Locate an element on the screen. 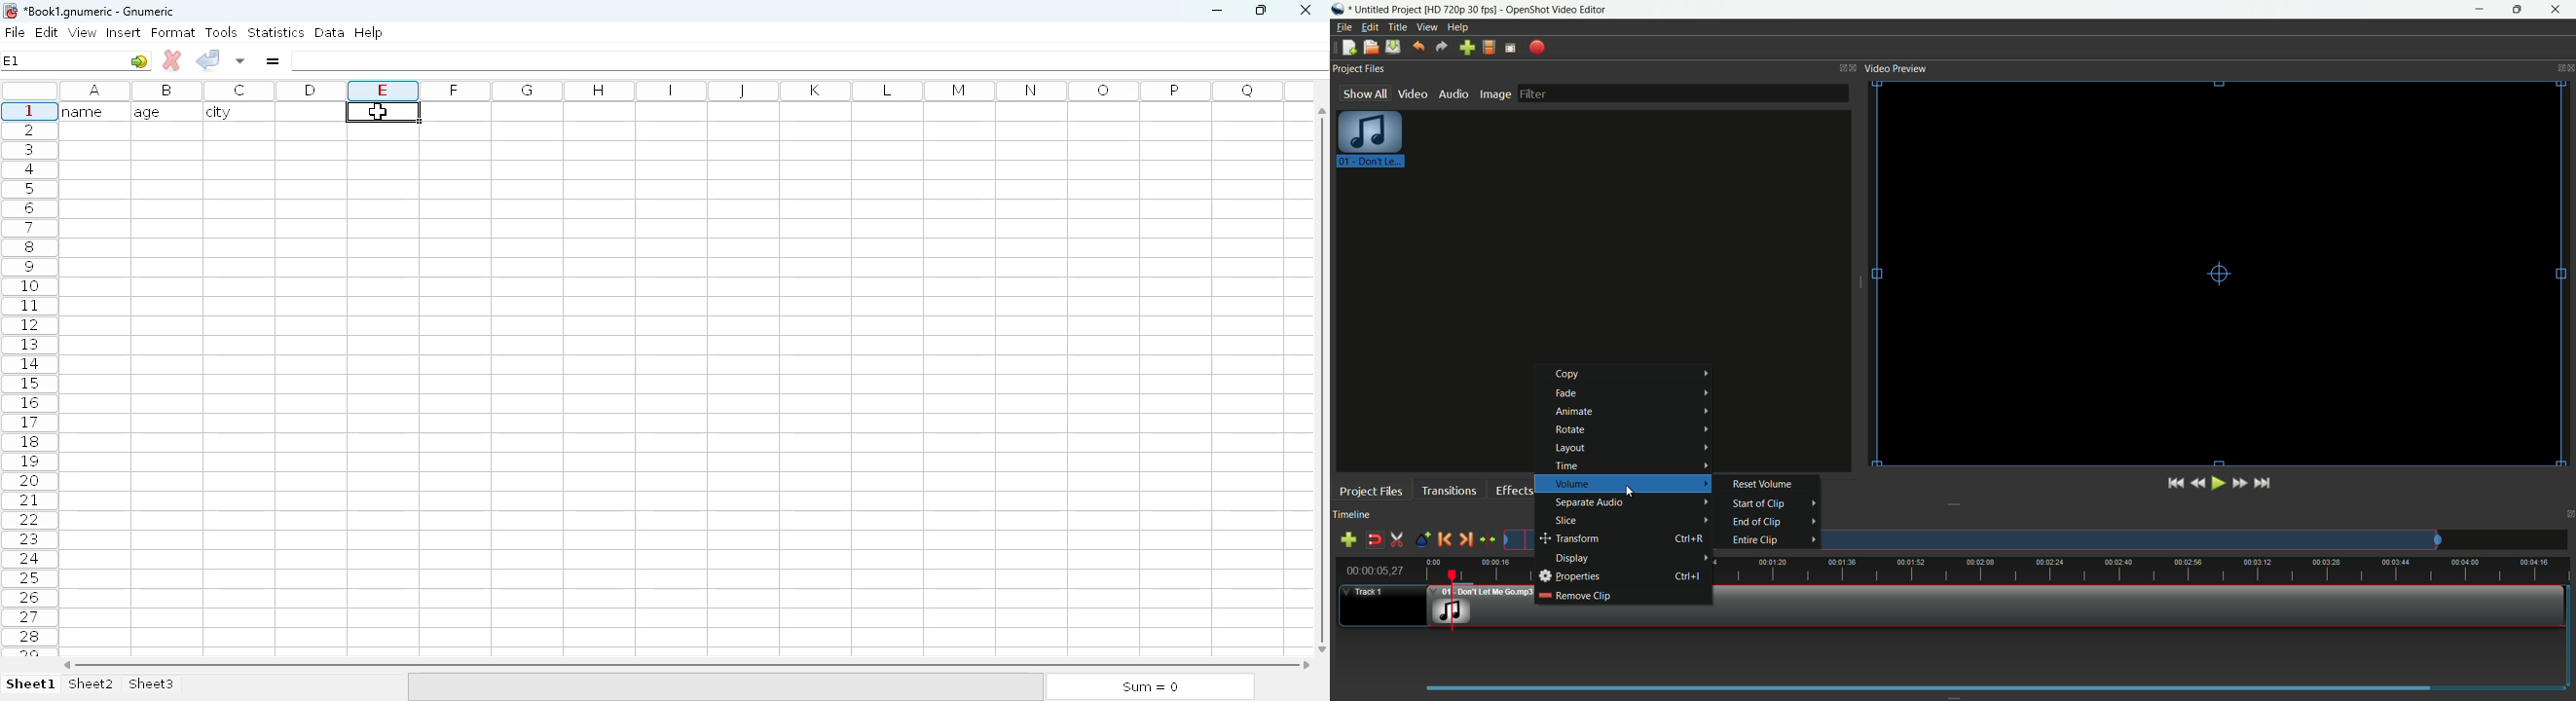 Image resolution: width=2576 pixels, height=728 pixels. logo is located at coordinates (9, 11).